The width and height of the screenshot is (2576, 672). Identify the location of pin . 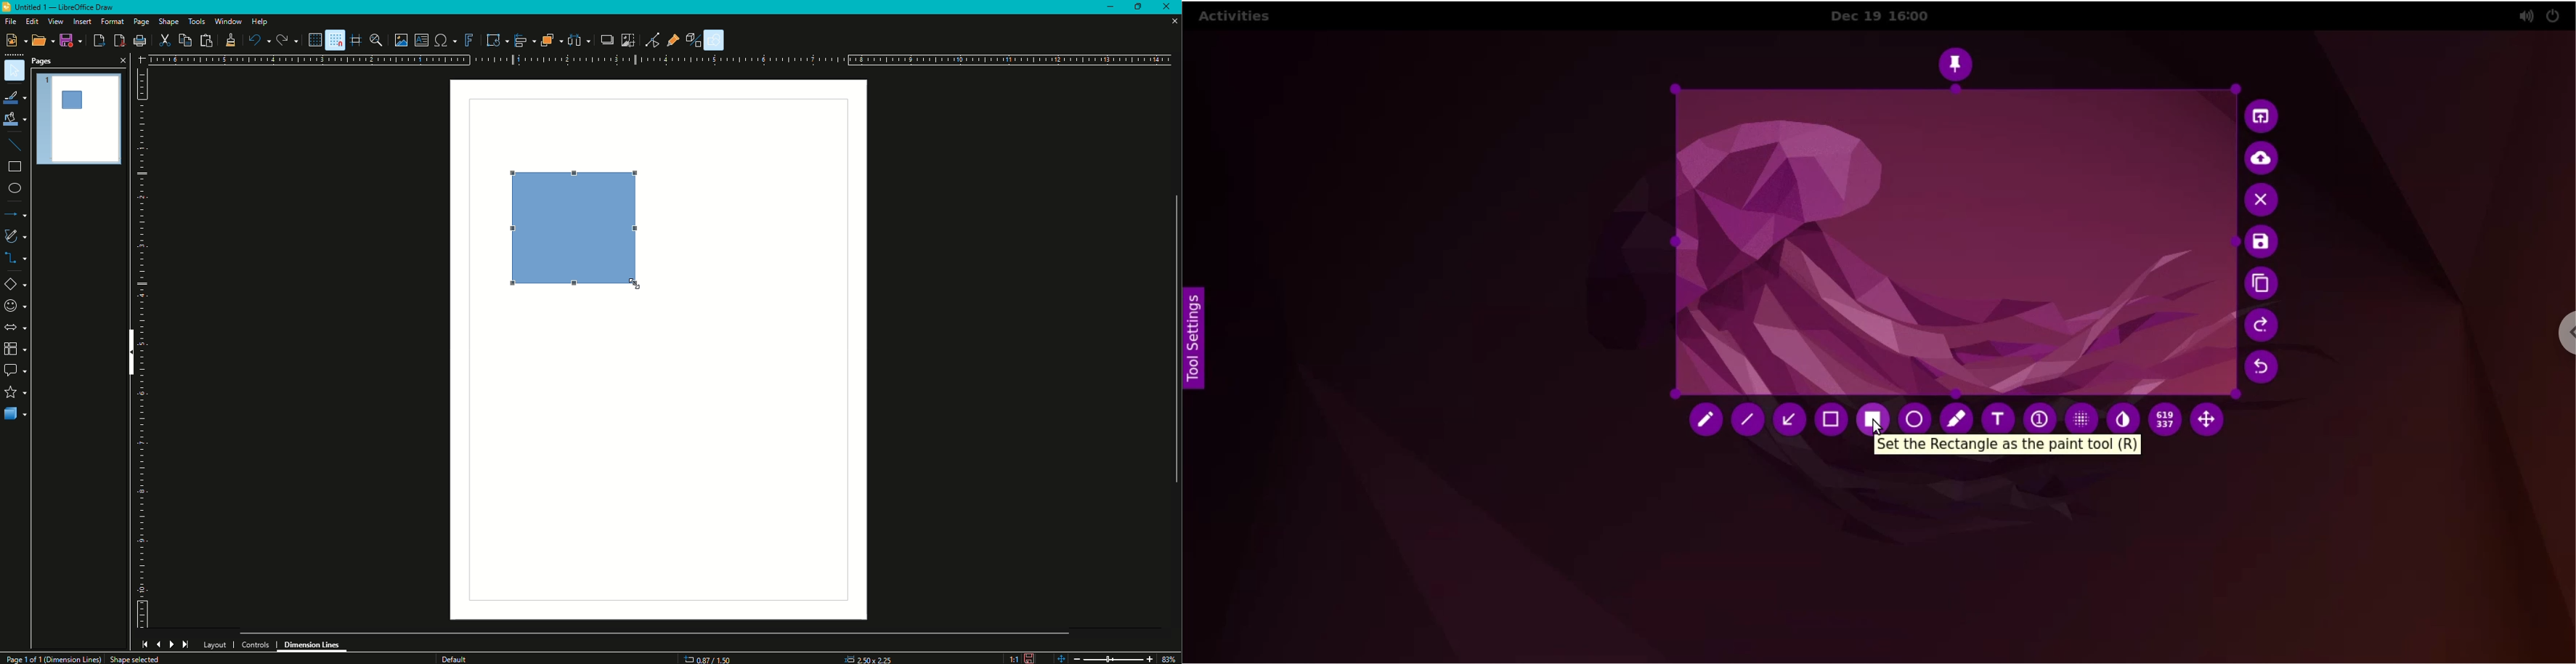
(1960, 62).